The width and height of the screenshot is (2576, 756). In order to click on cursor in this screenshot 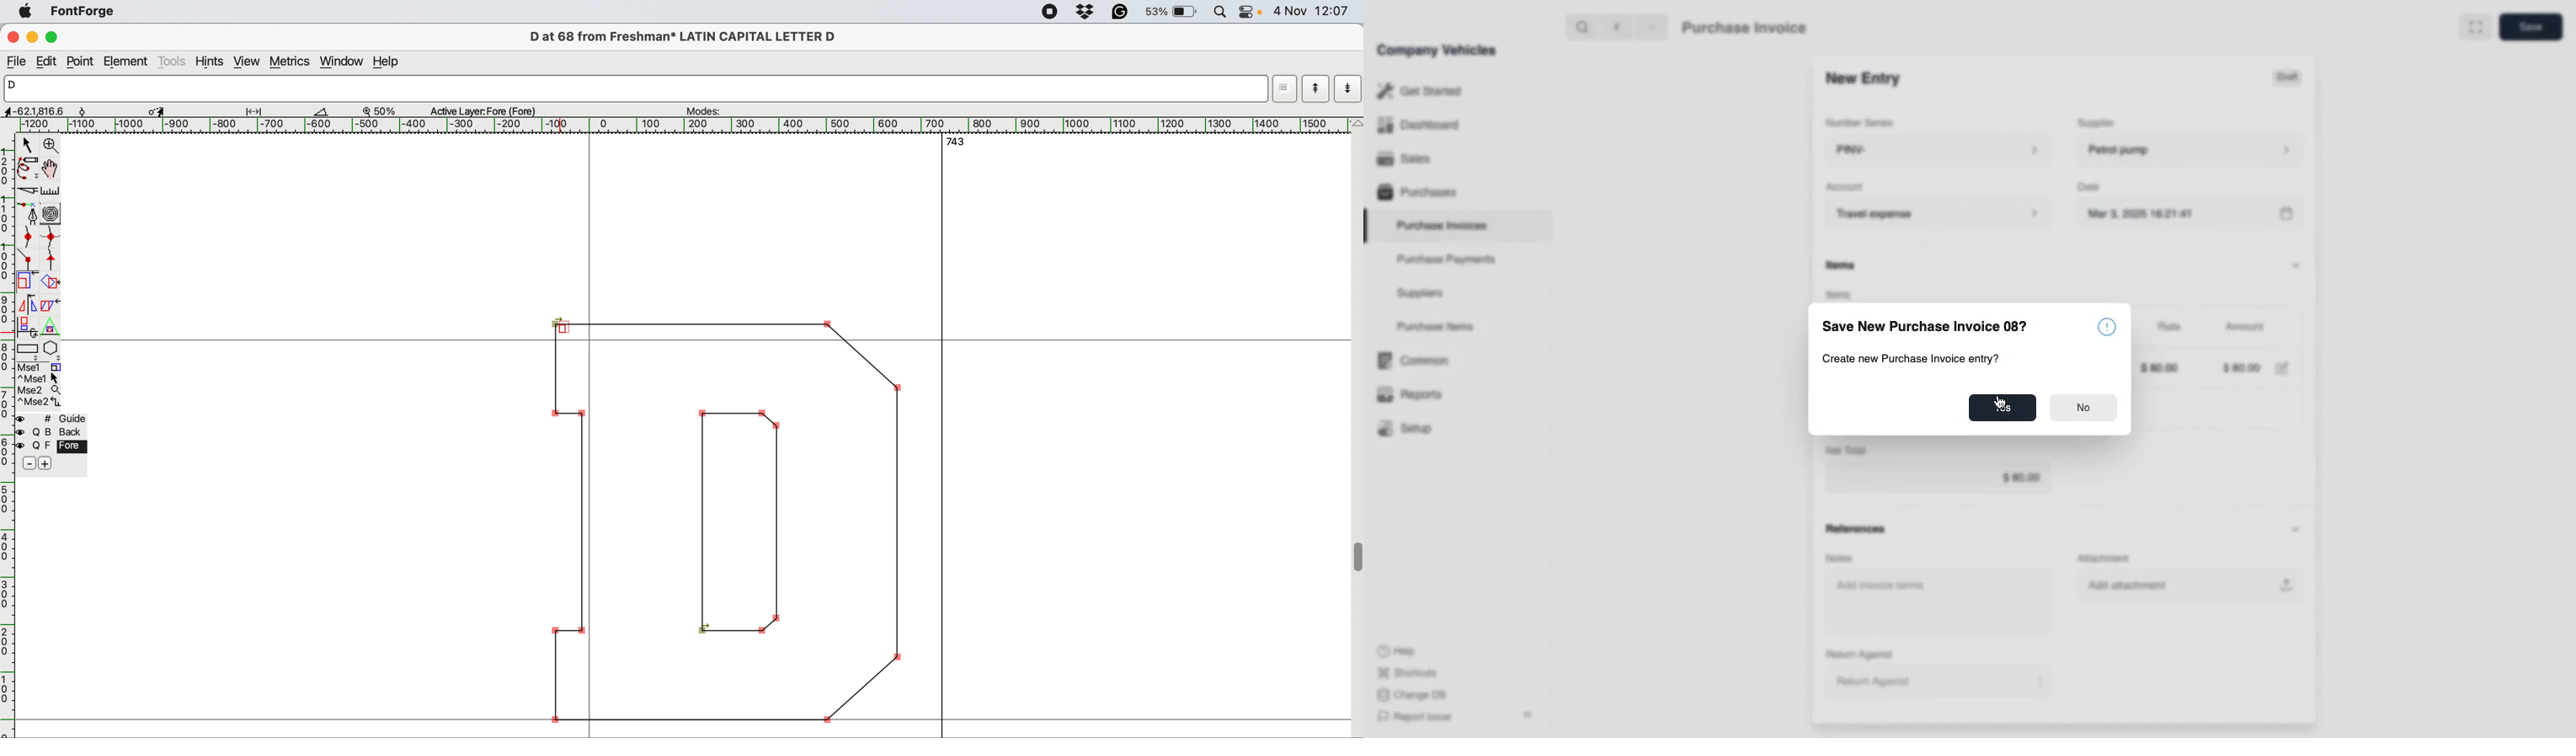, I will do `click(563, 325)`.